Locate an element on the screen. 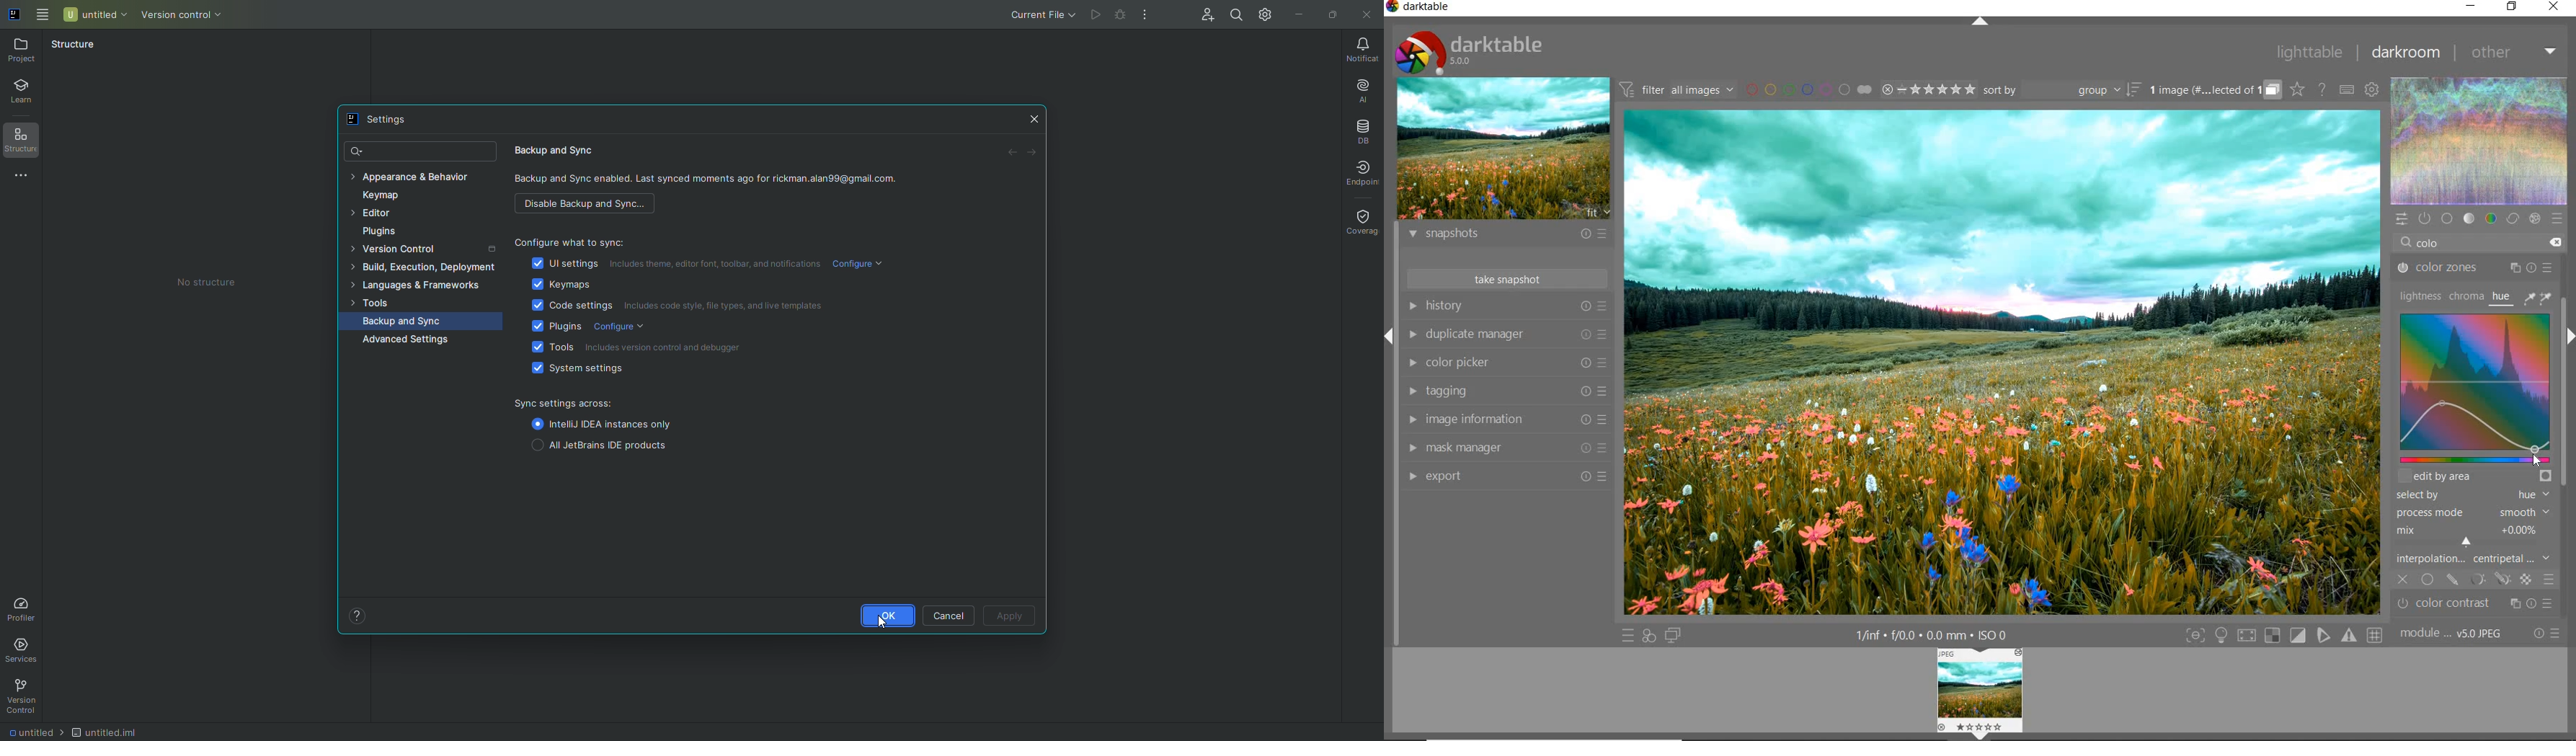  lightness is located at coordinates (2420, 295).